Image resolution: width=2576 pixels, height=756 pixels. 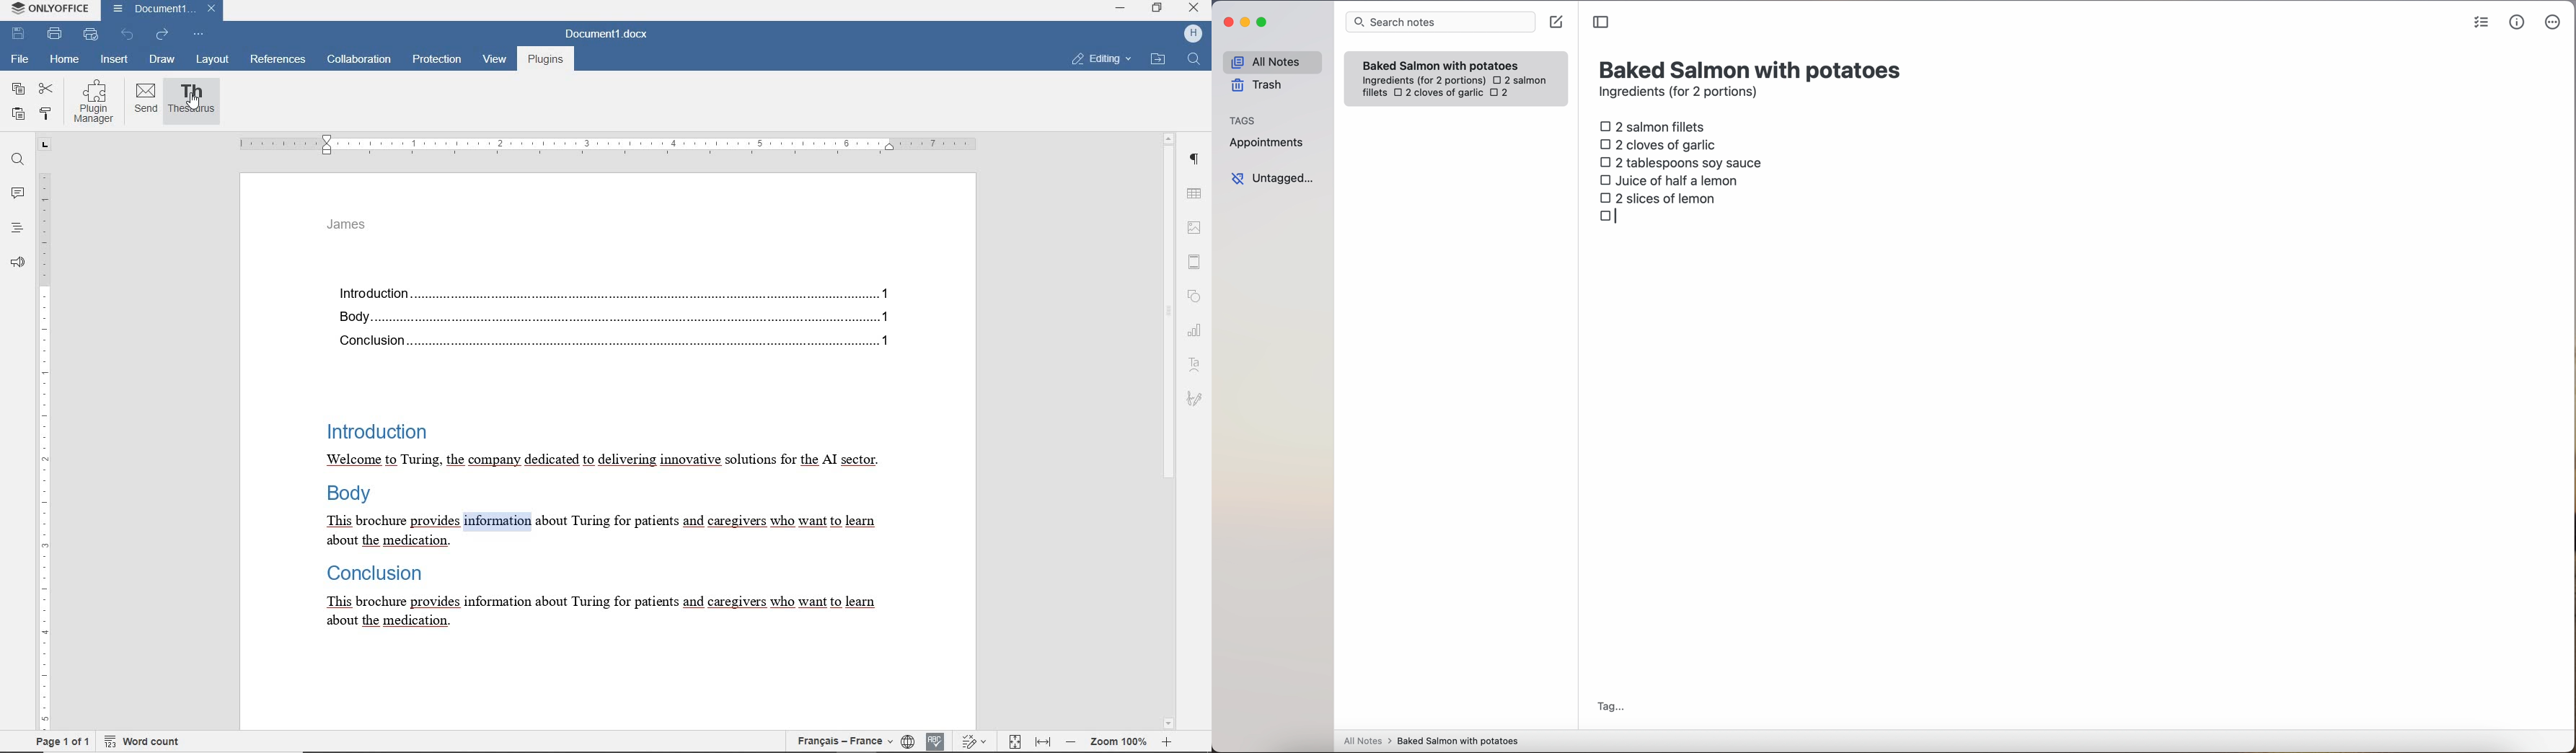 What do you see at coordinates (495, 62) in the screenshot?
I see `VIEW` at bounding box center [495, 62].